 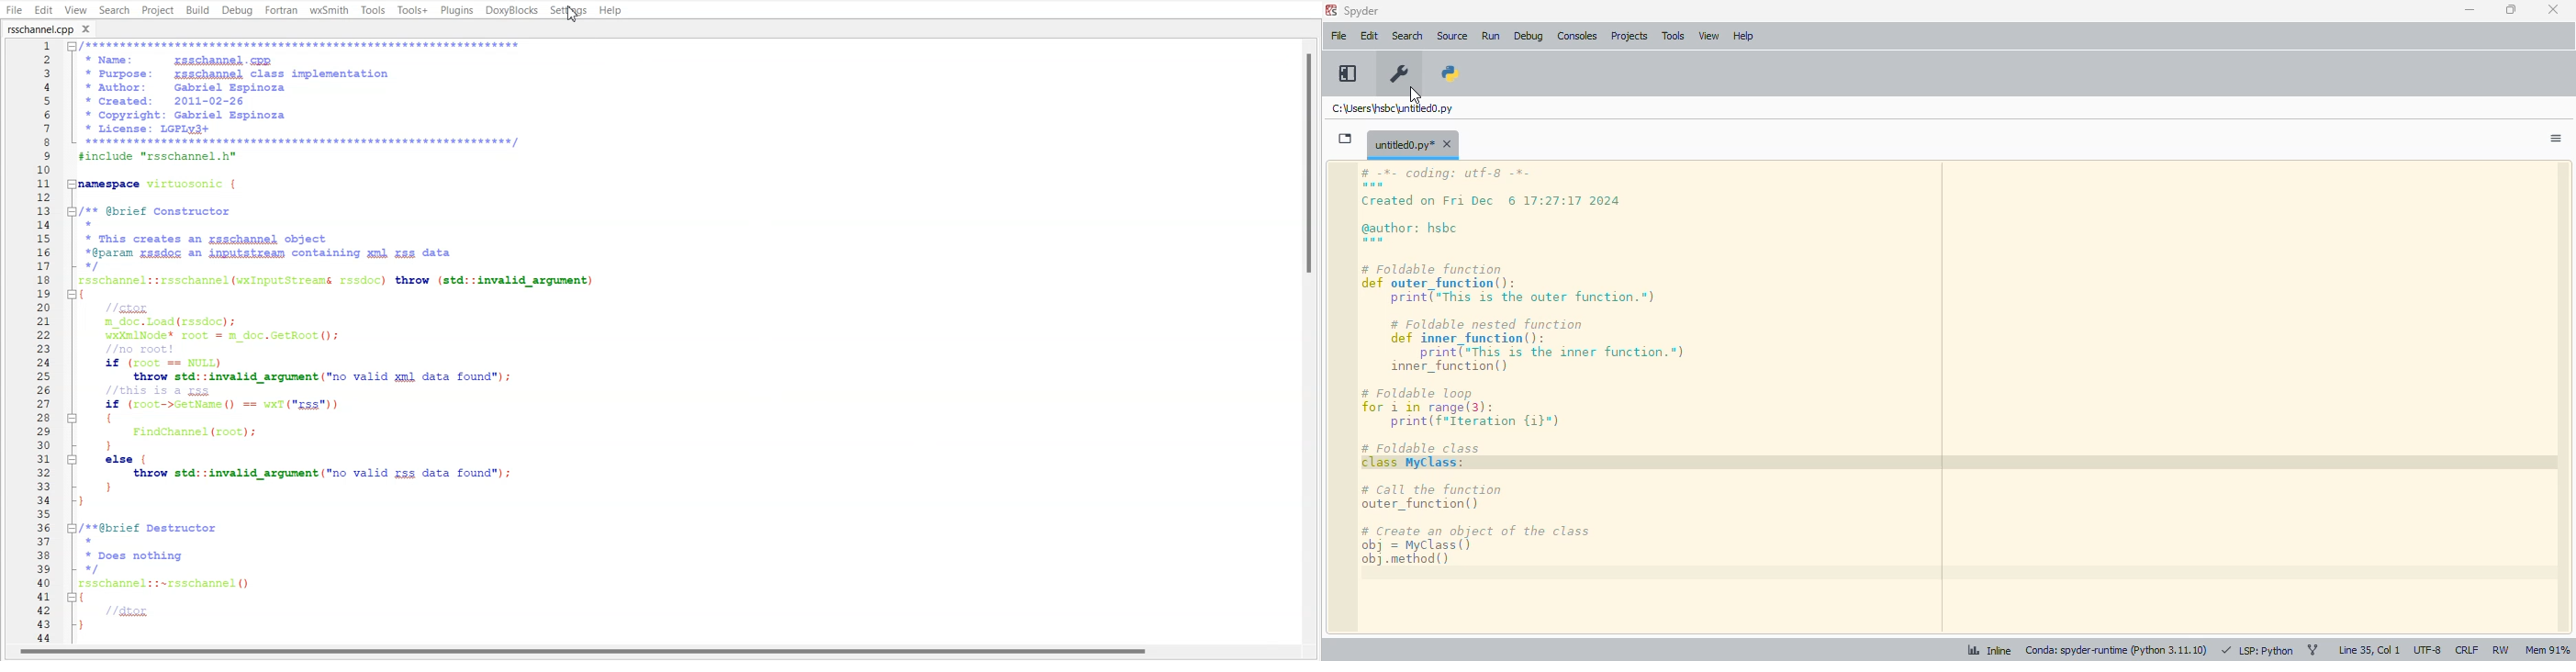 I want to click on conda: spyder-runtime (python 3. 11. 10), so click(x=2116, y=651).